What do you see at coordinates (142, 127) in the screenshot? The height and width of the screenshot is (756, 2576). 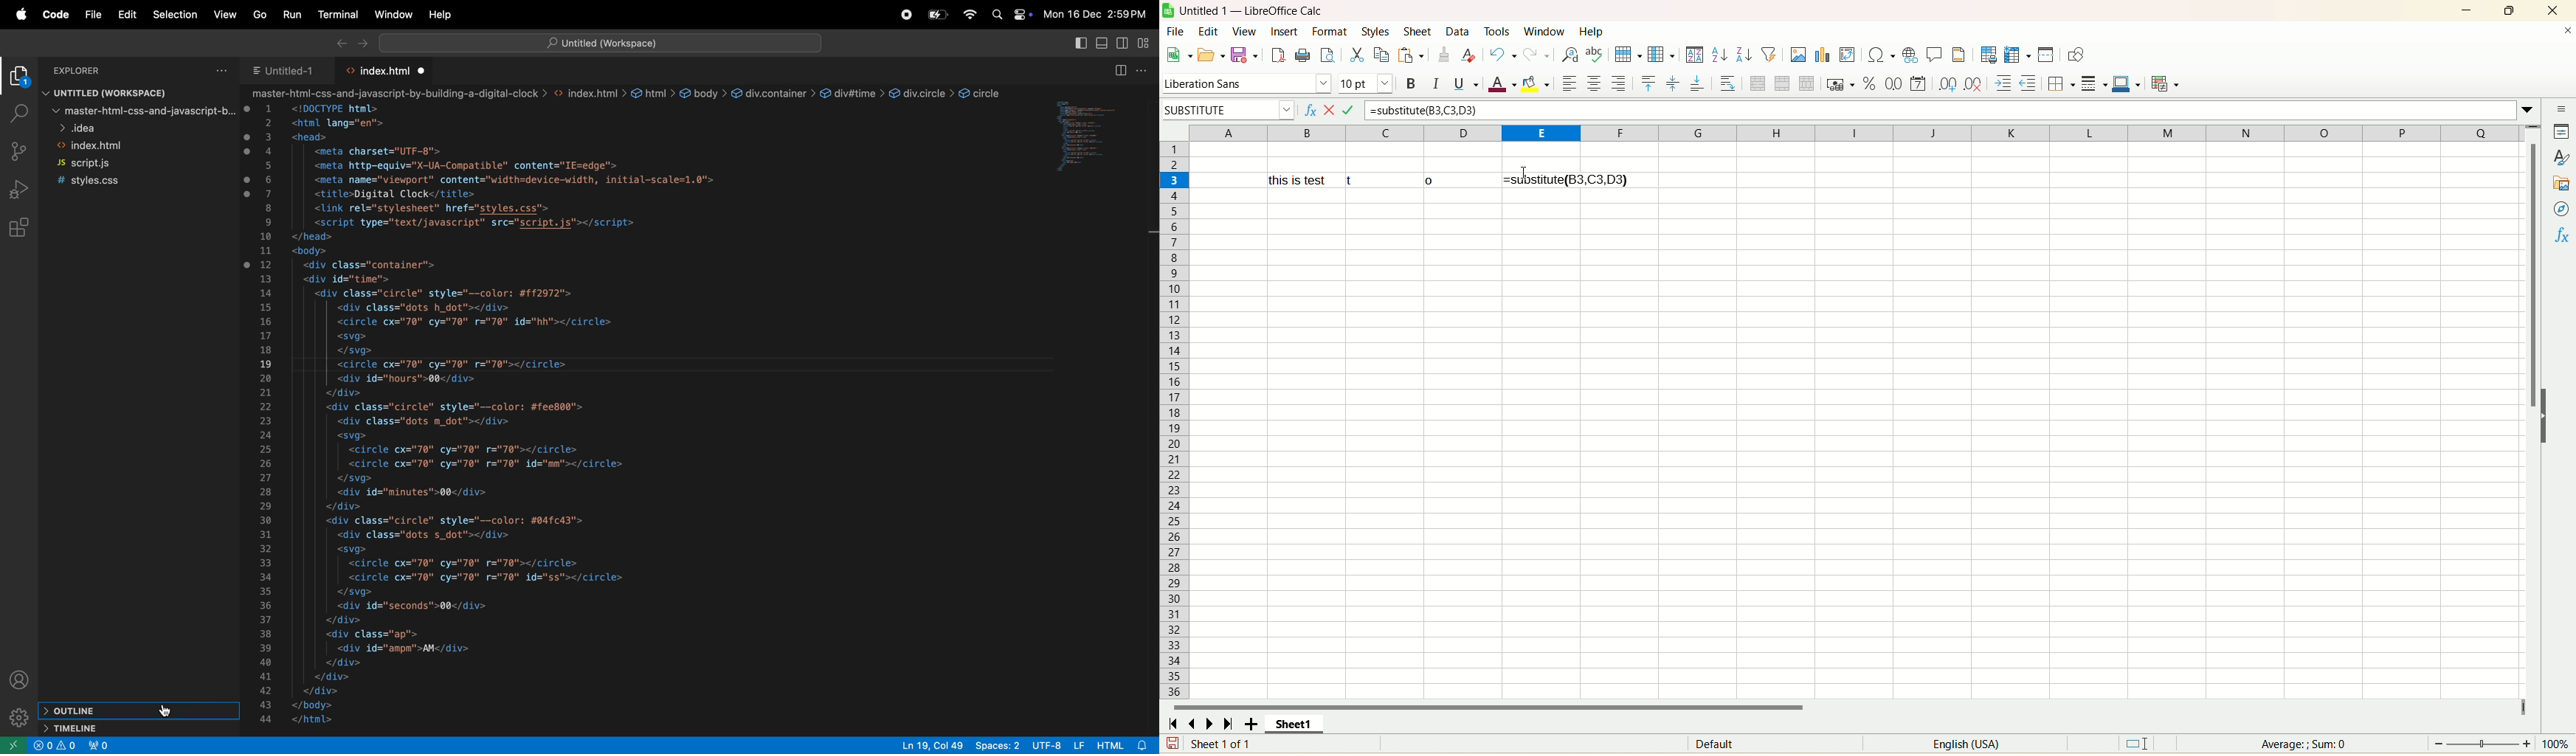 I see `idea` at bounding box center [142, 127].